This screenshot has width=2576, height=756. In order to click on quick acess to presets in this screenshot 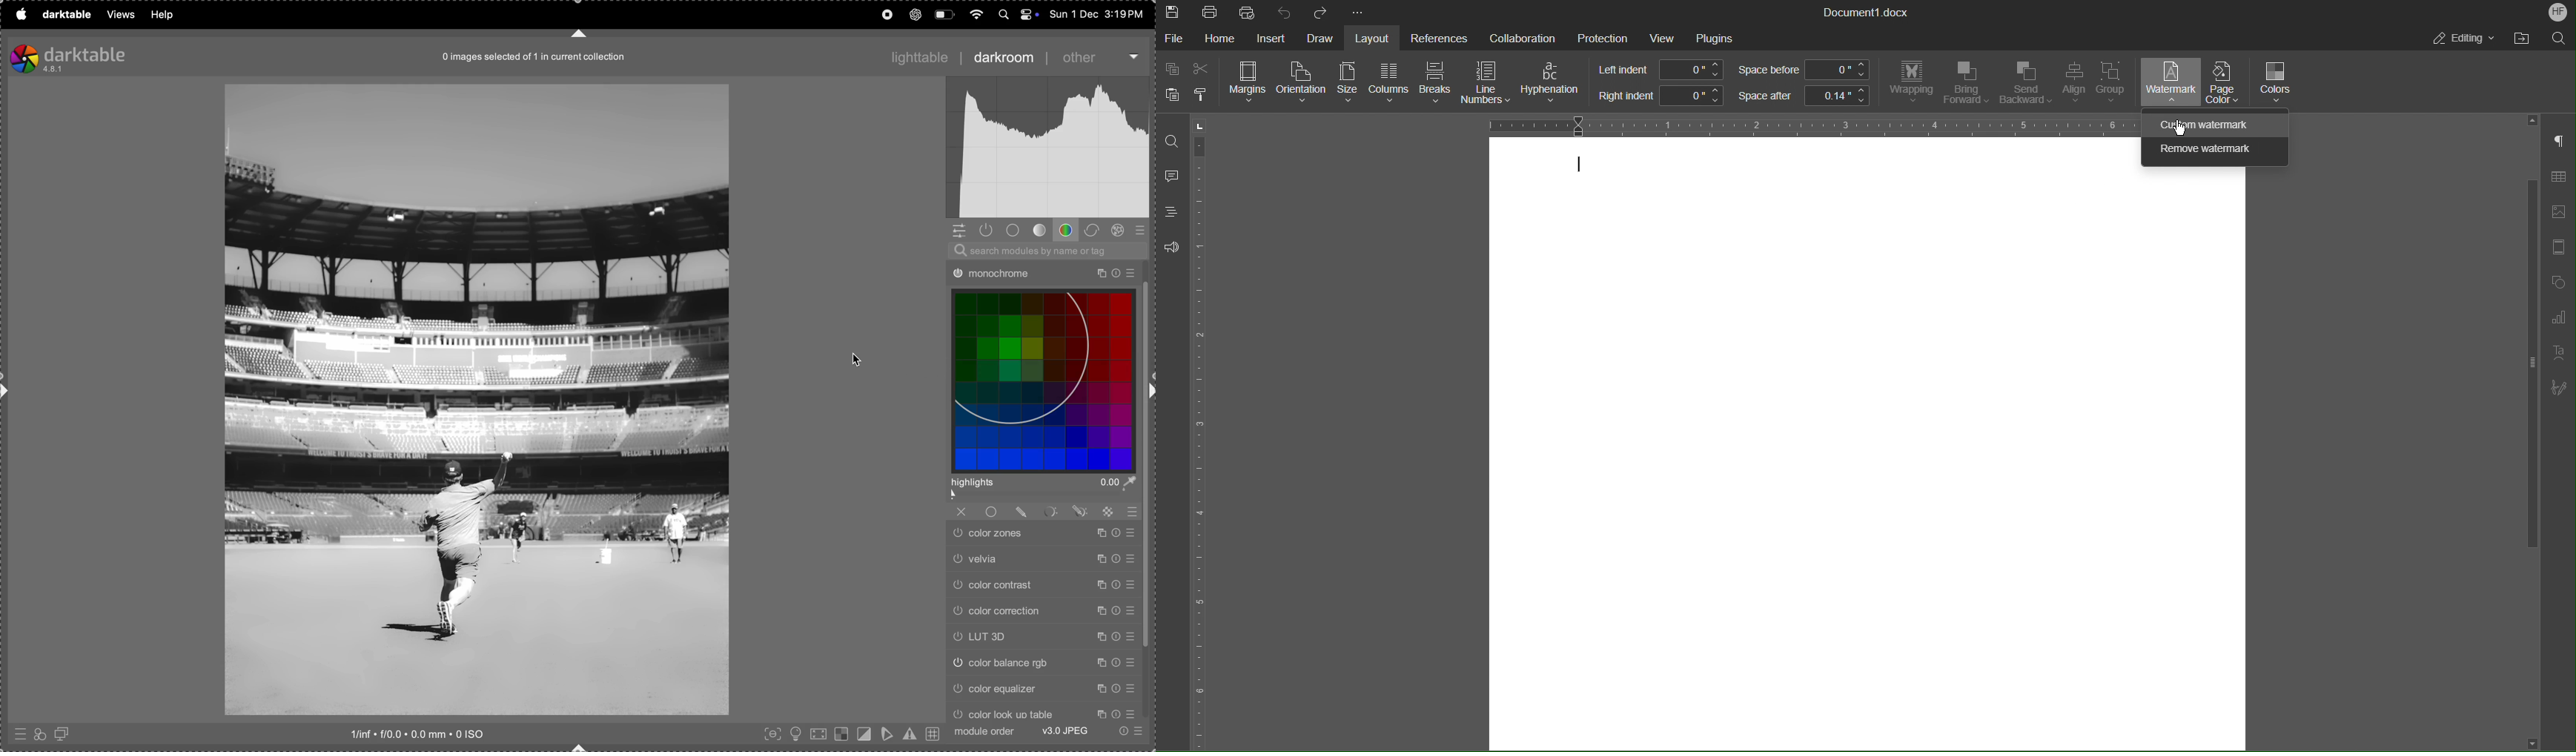, I will do `click(18, 732)`.